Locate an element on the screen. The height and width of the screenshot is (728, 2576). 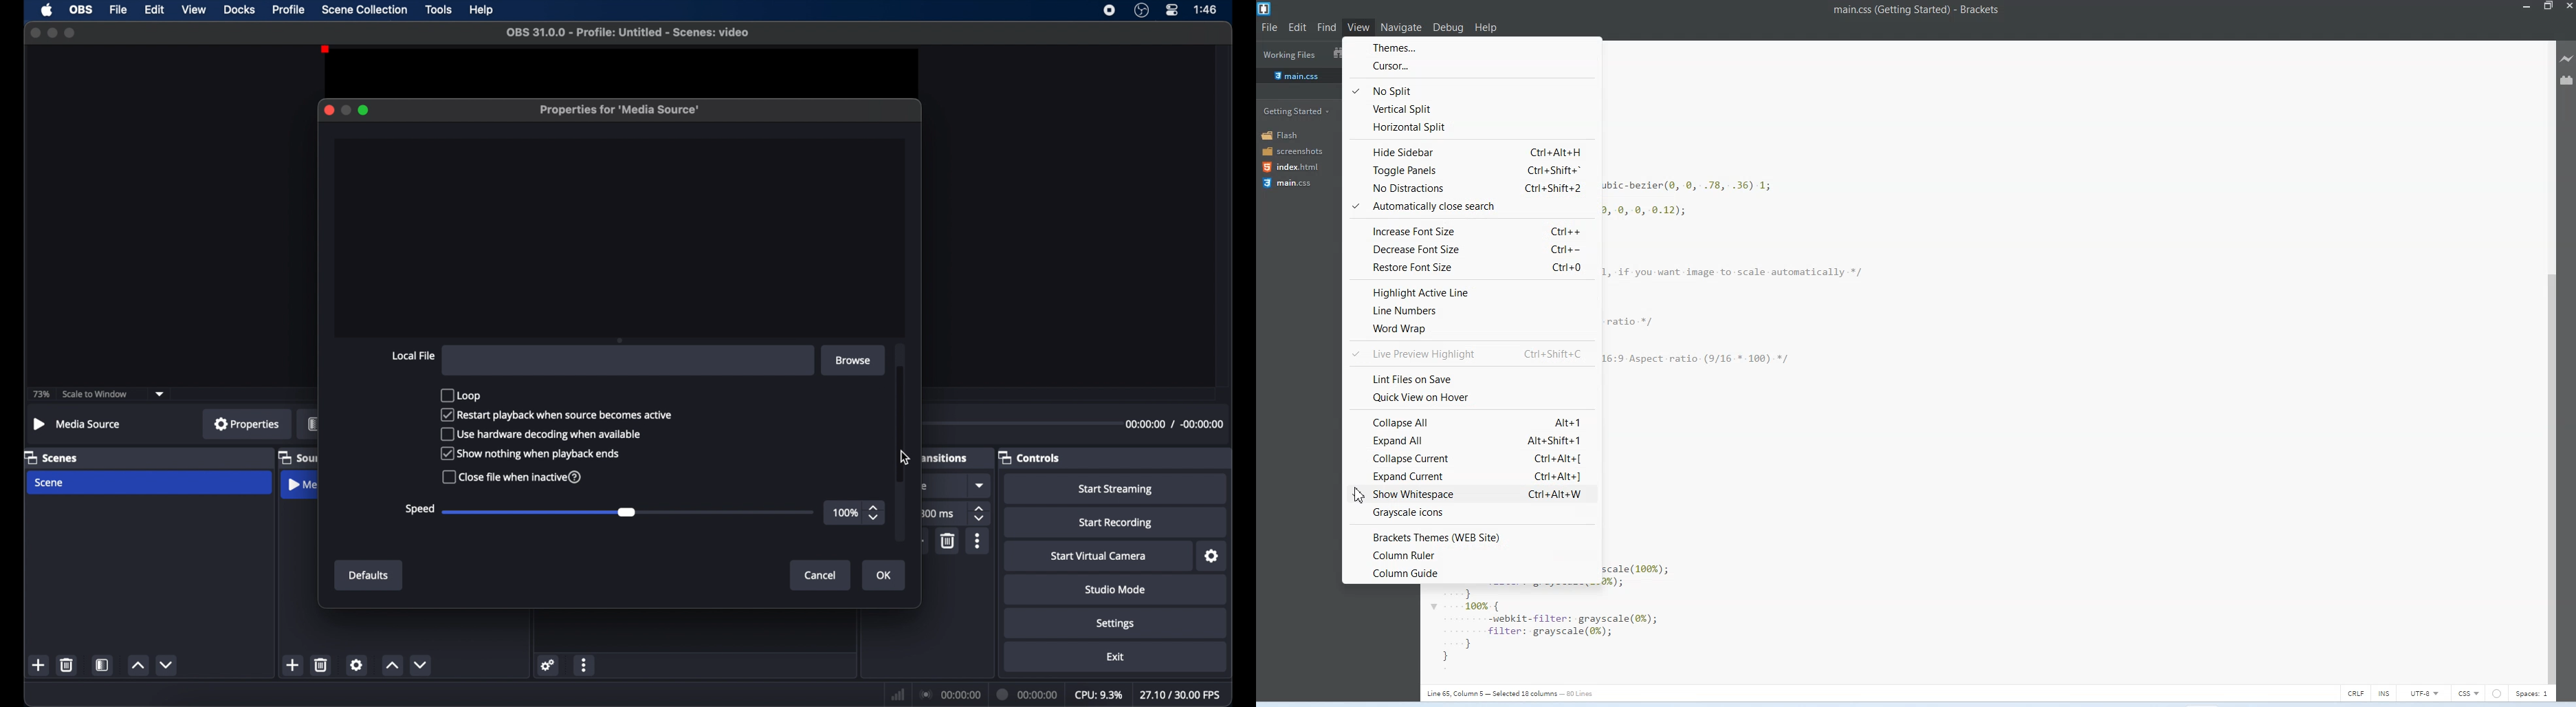
Help is located at coordinates (1486, 27).